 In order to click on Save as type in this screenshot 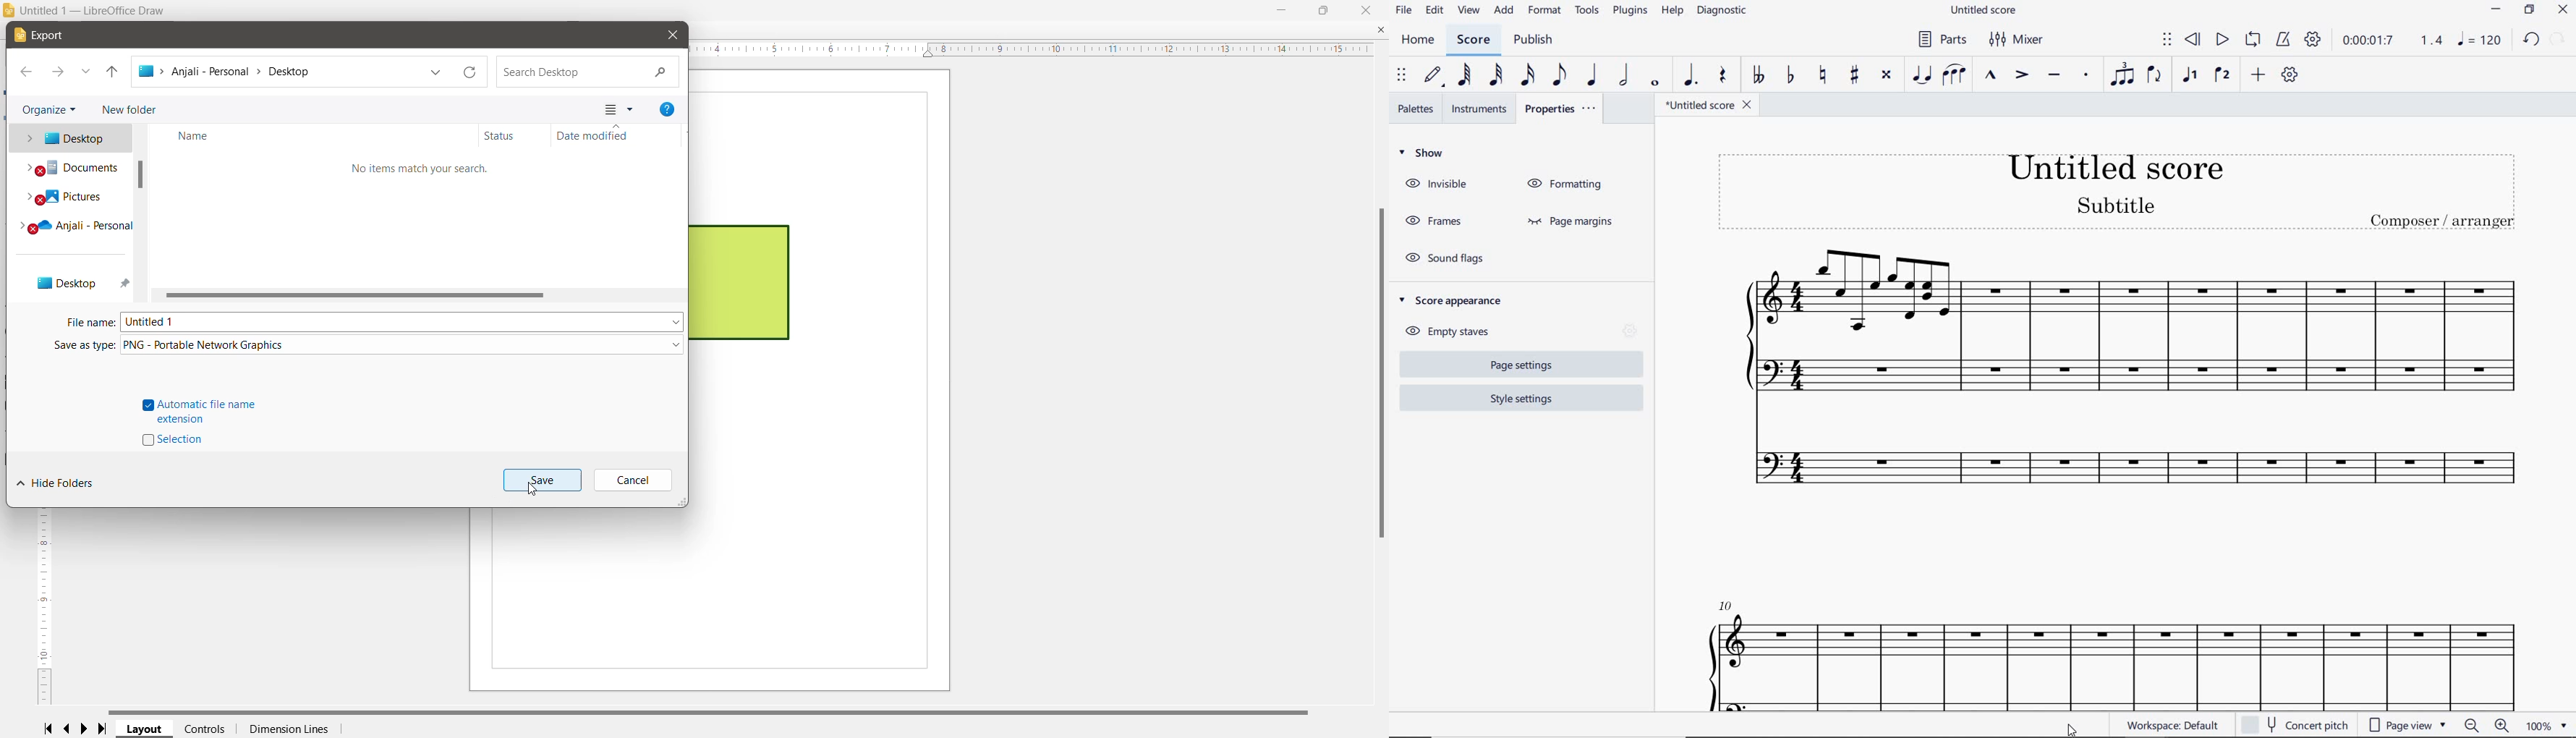, I will do `click(85, 345)`.